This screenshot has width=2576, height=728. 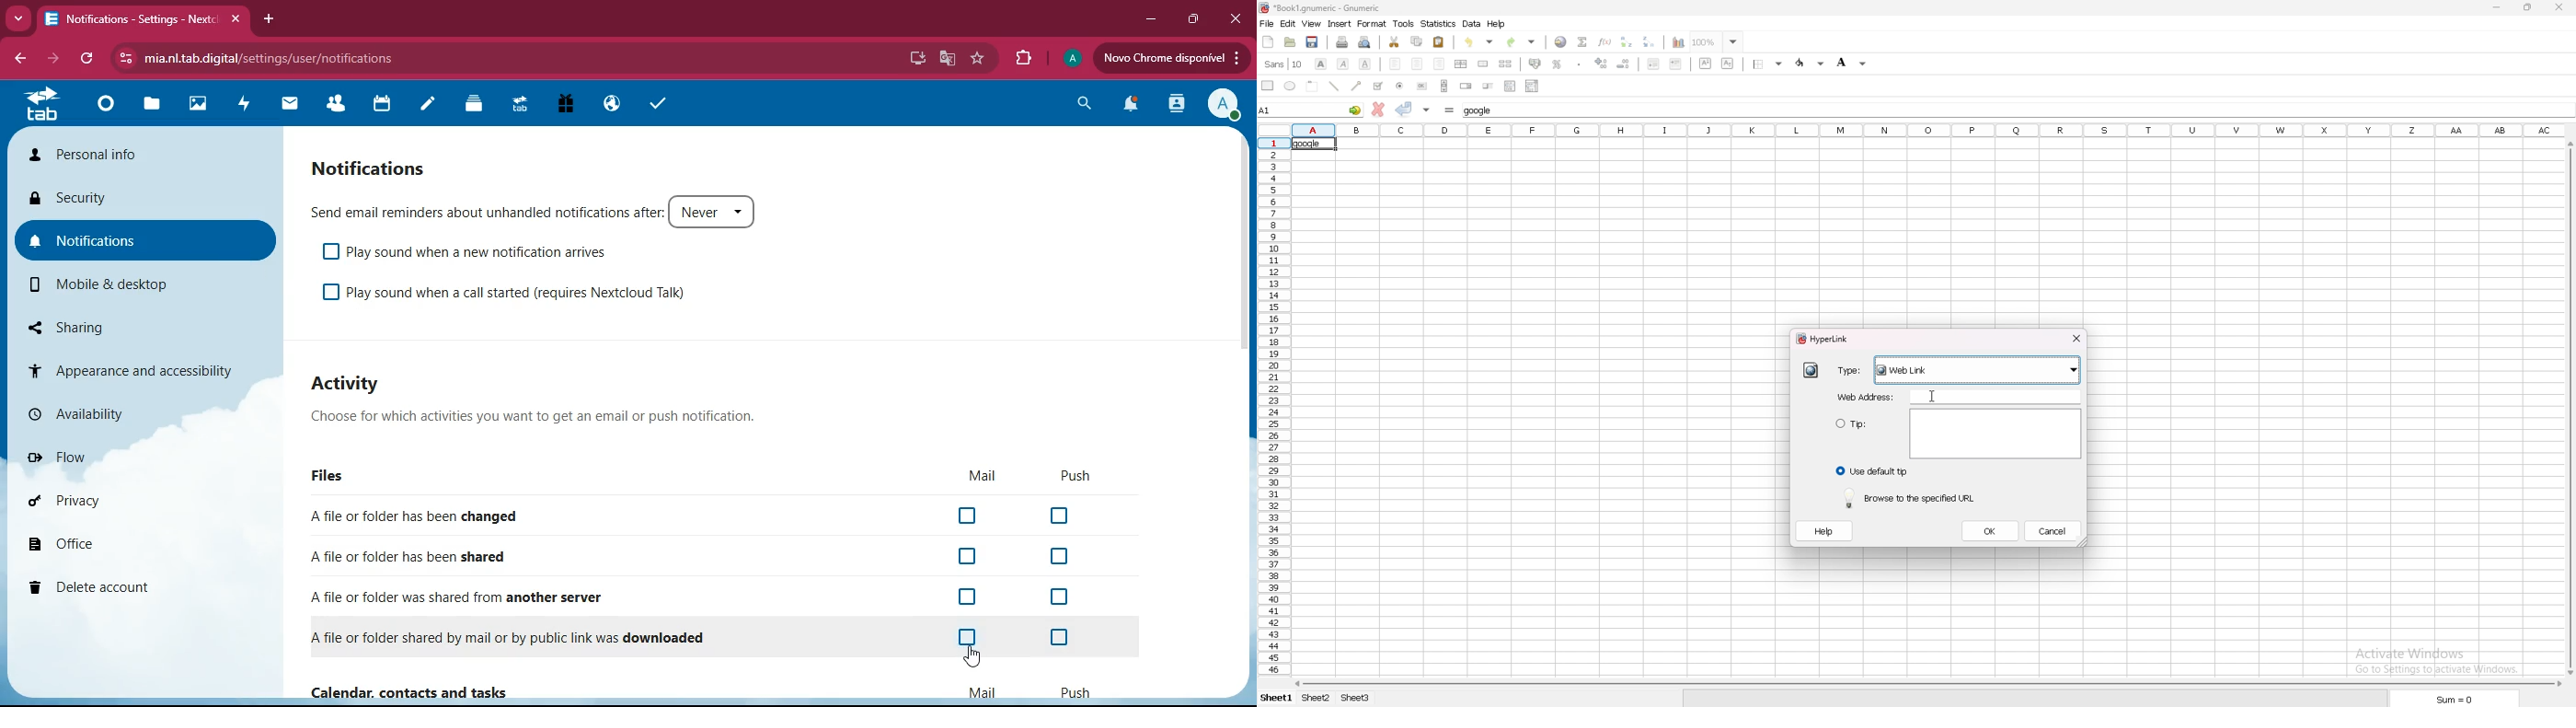 I want to click on decrease indent, so click(x=1653, y=63).